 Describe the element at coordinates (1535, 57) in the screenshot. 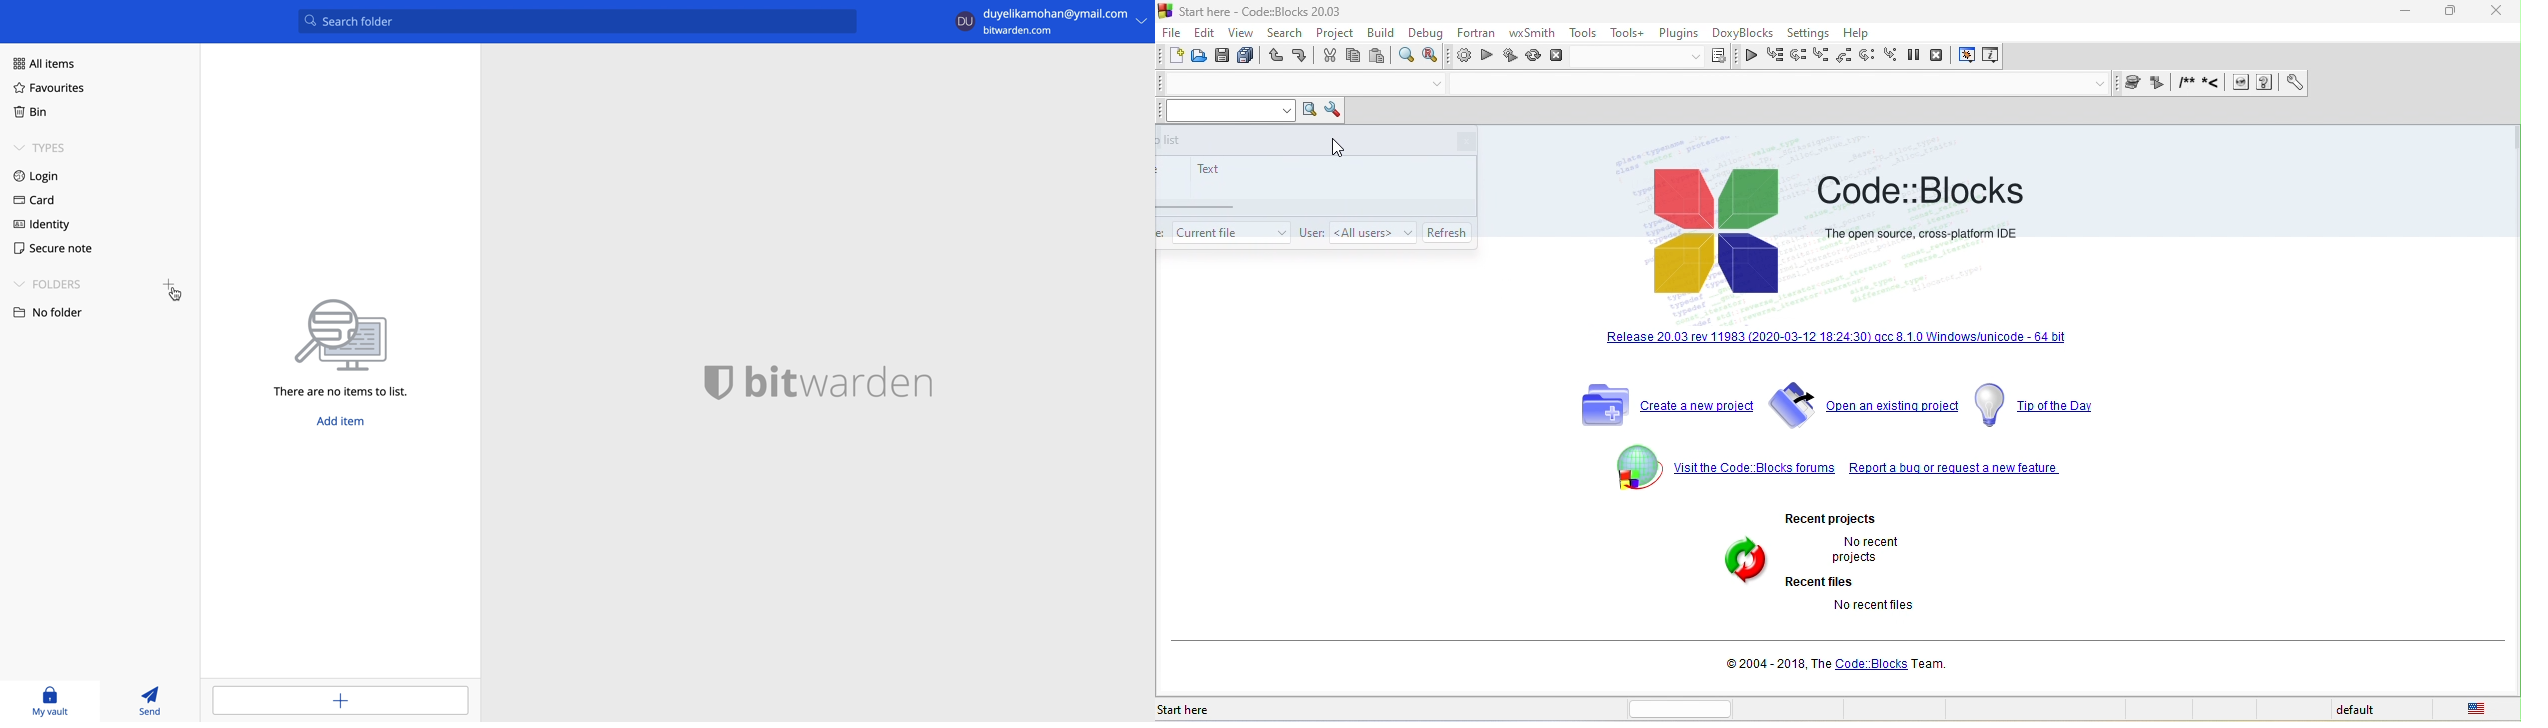

I see `rebuild ` at that location.